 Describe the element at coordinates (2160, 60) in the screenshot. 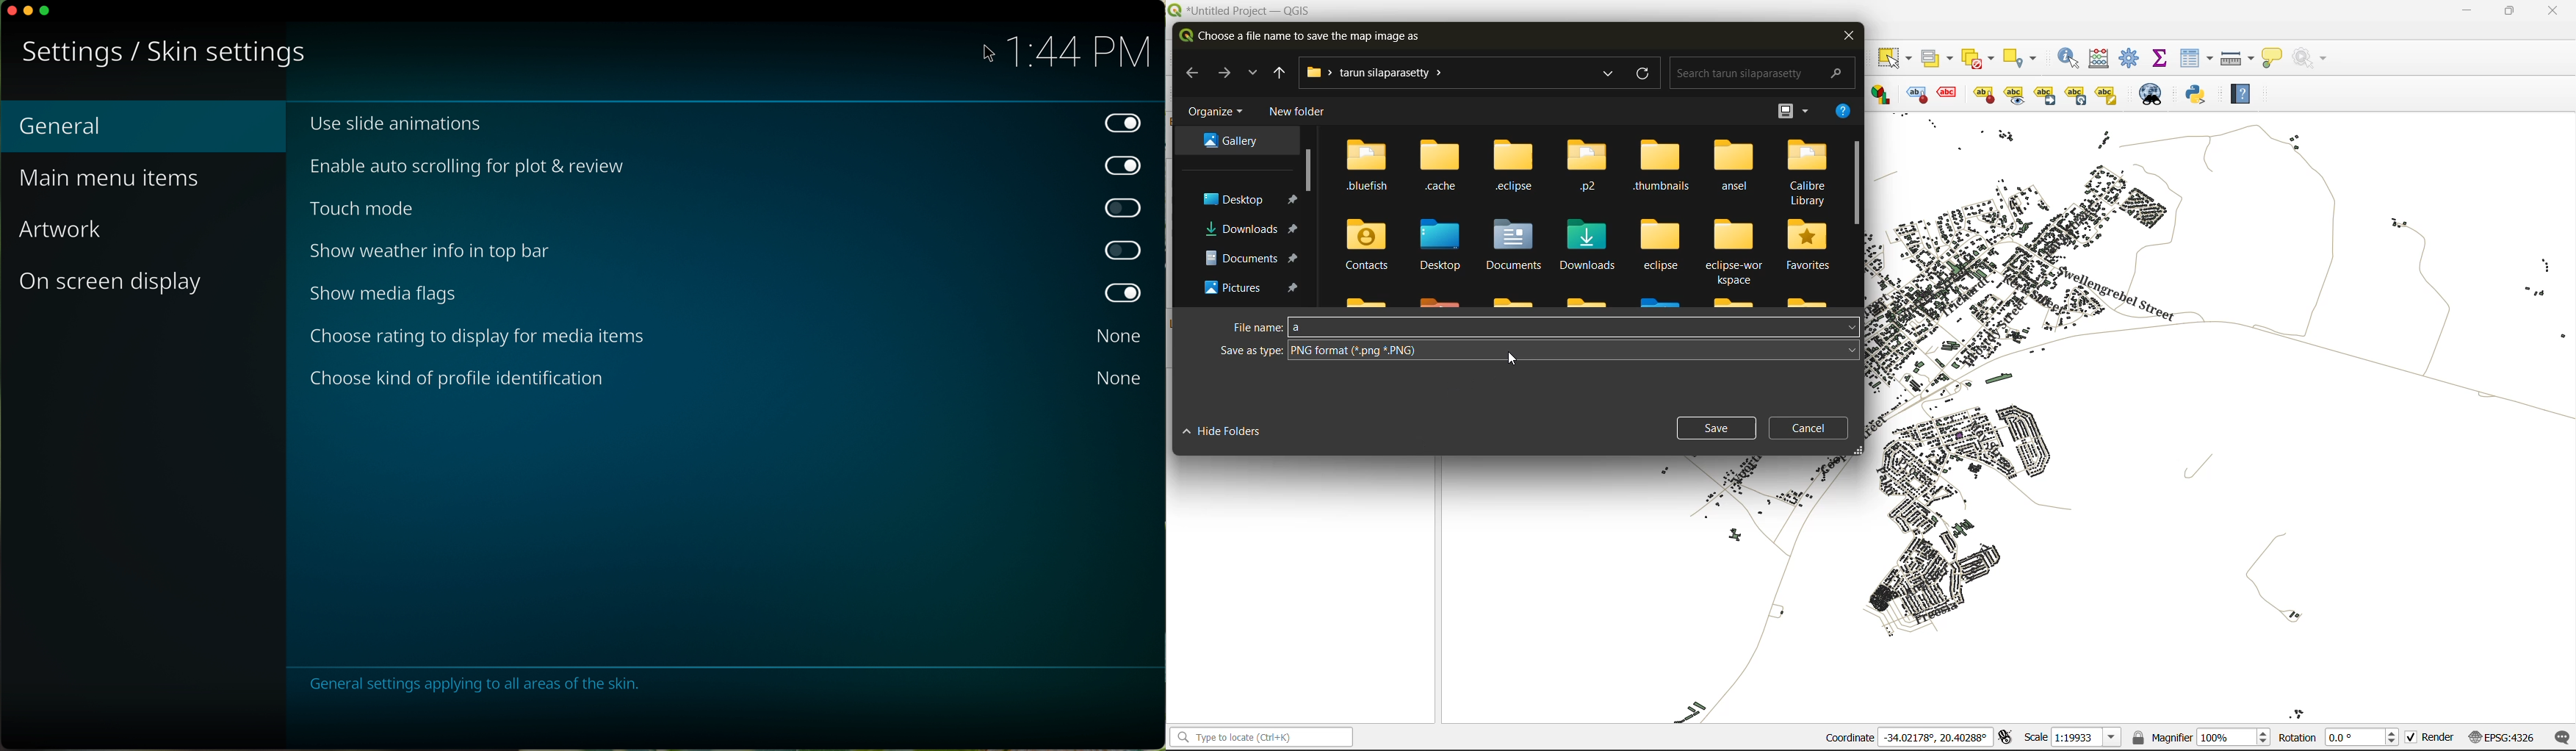

I see `statistical summary` at that location.